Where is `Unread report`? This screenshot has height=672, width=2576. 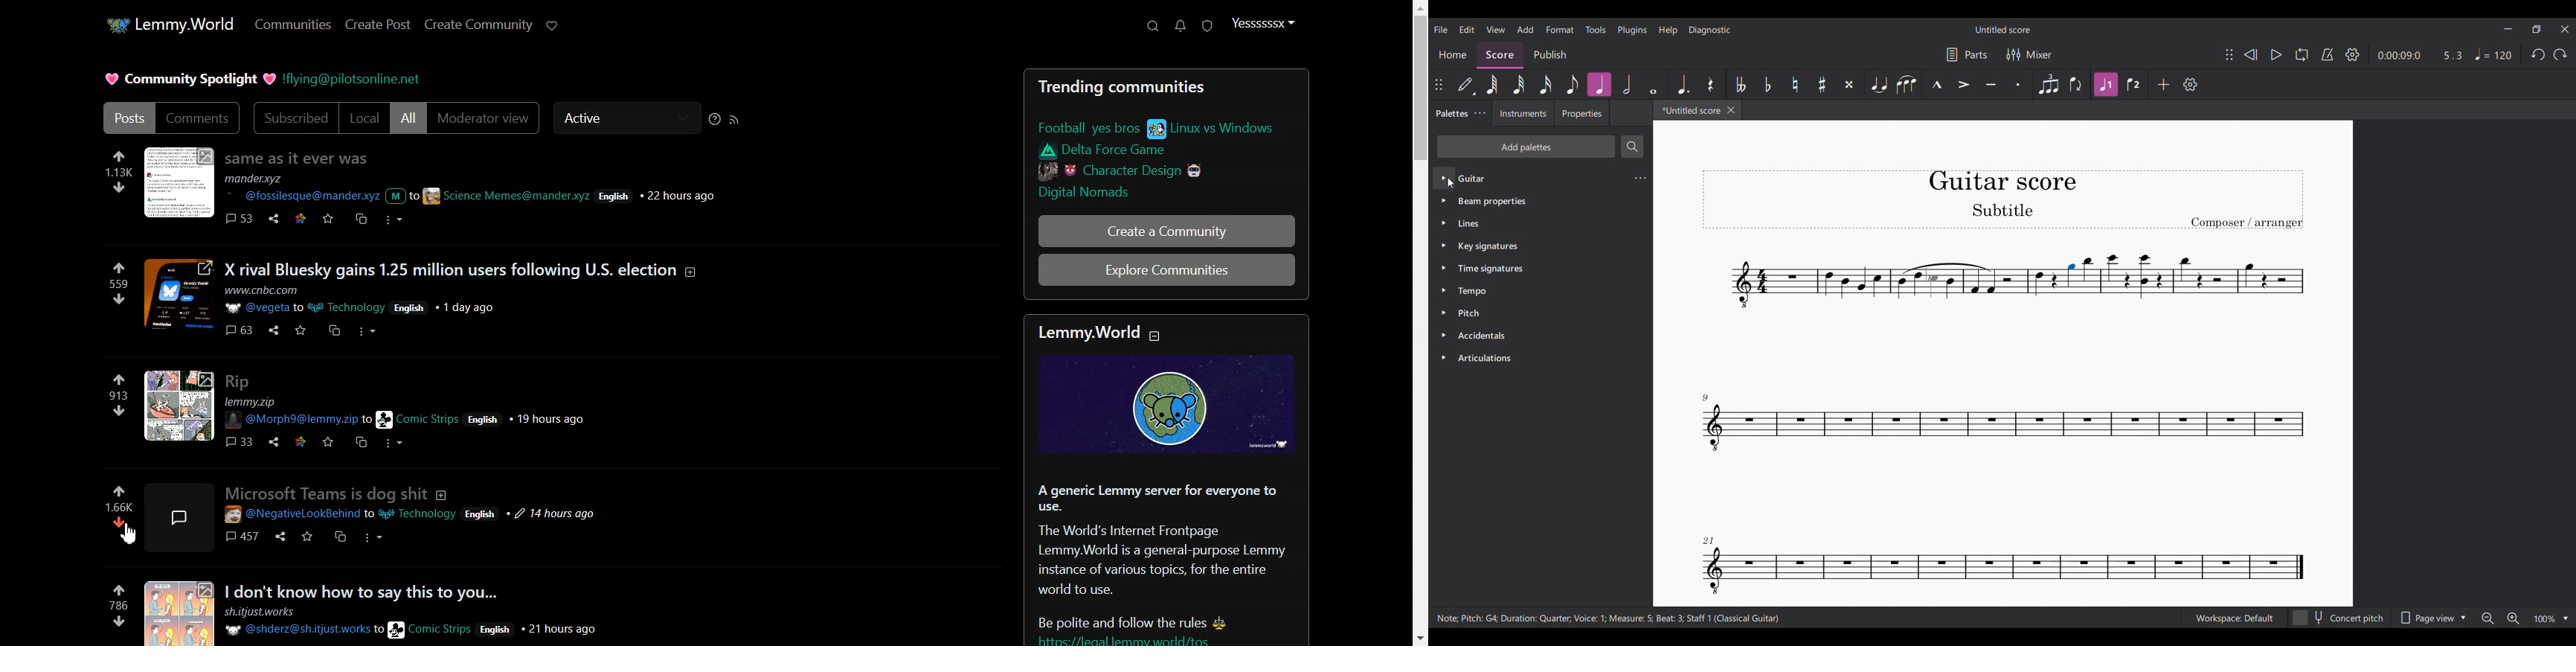
Unread report is located at coordinates (1207, 26).